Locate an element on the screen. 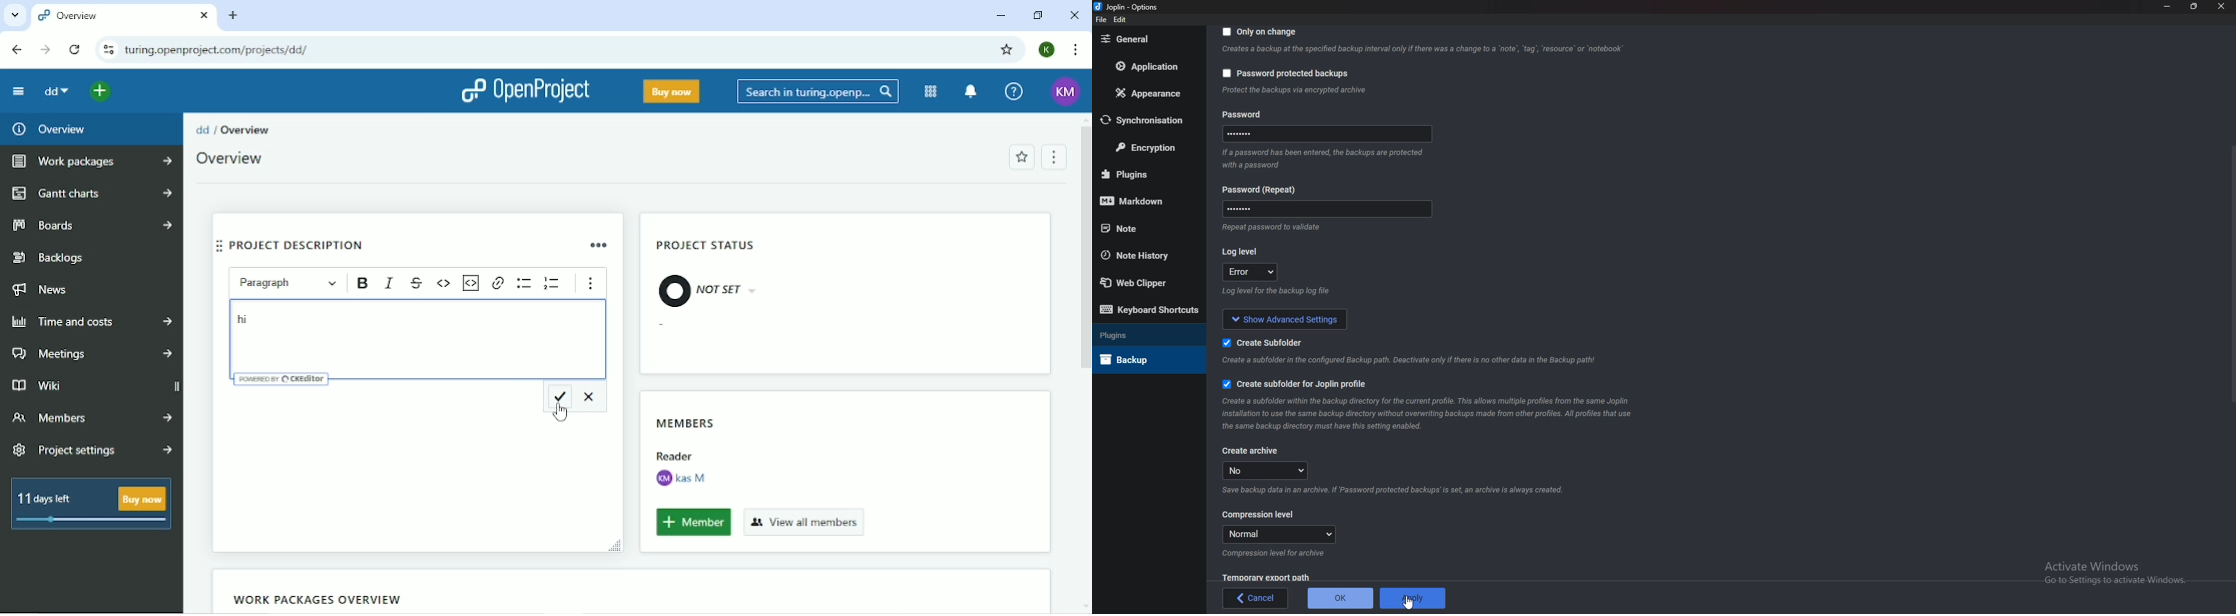  create archive is located at coordinates (1251, 451).